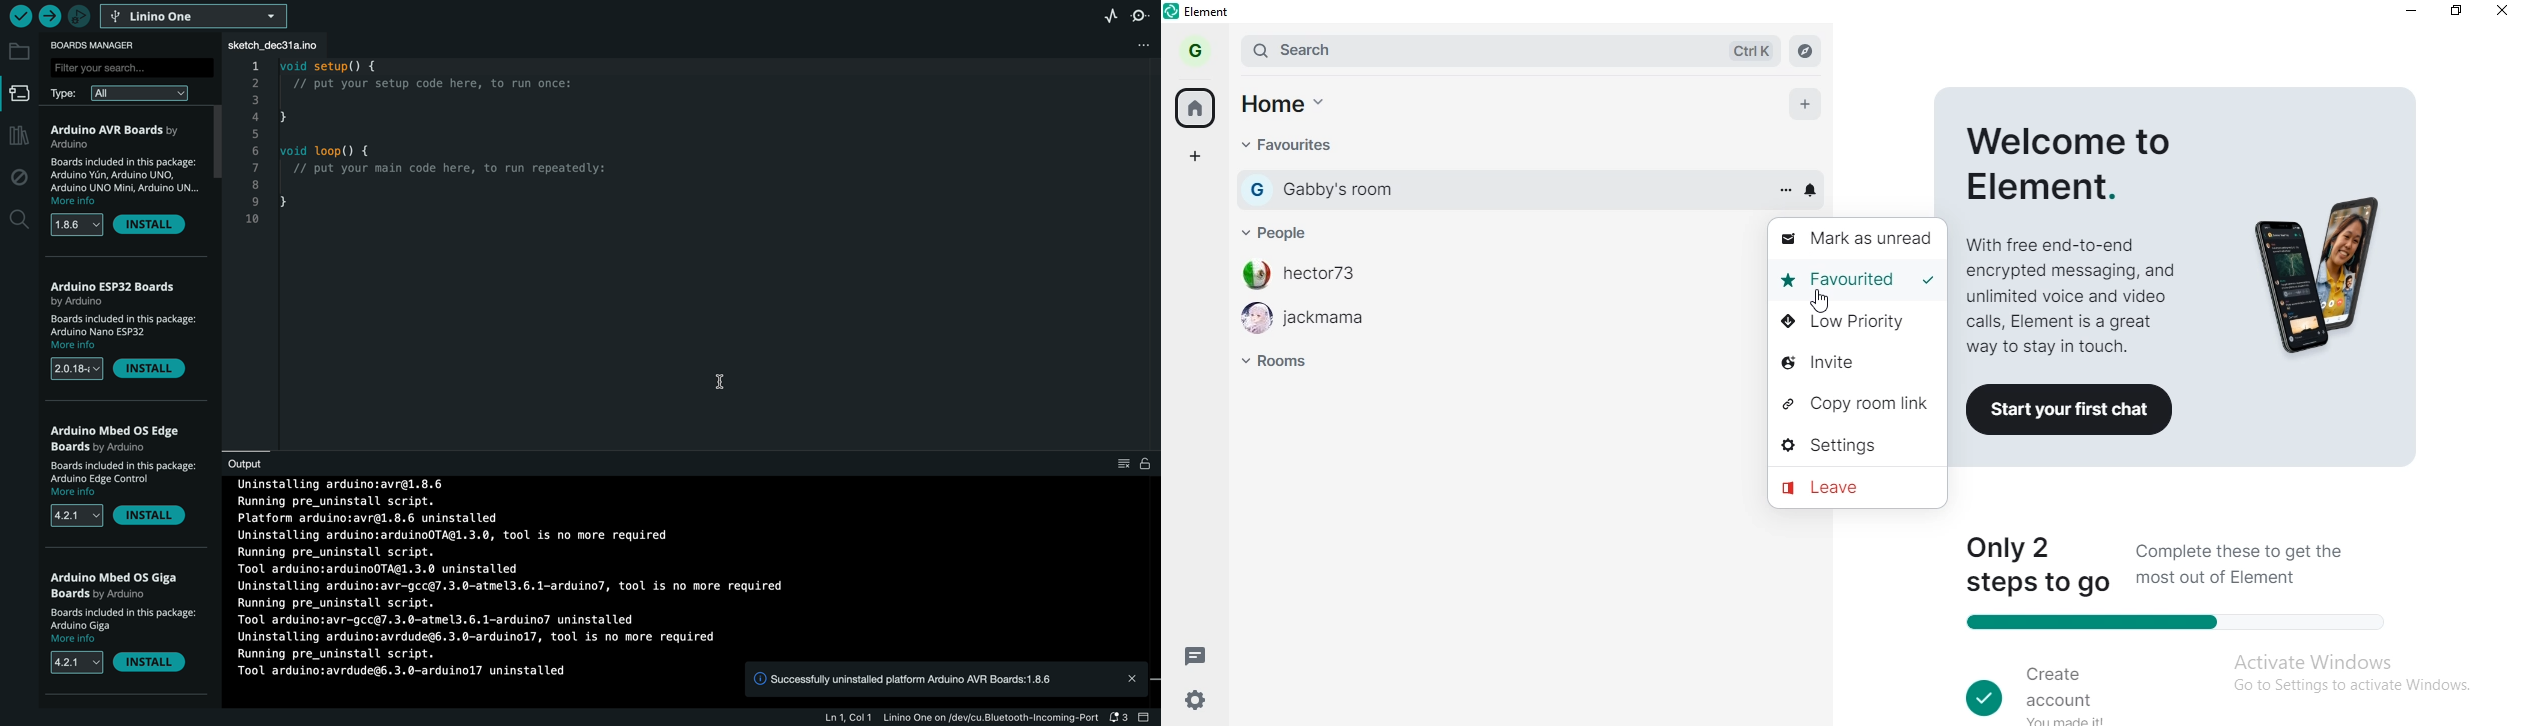 The height and width of the screenshot is (728, 2548). What do you see at coordinates (1287, 369) in the screenshot?
I see `room` at bounding box center [1287, 369].